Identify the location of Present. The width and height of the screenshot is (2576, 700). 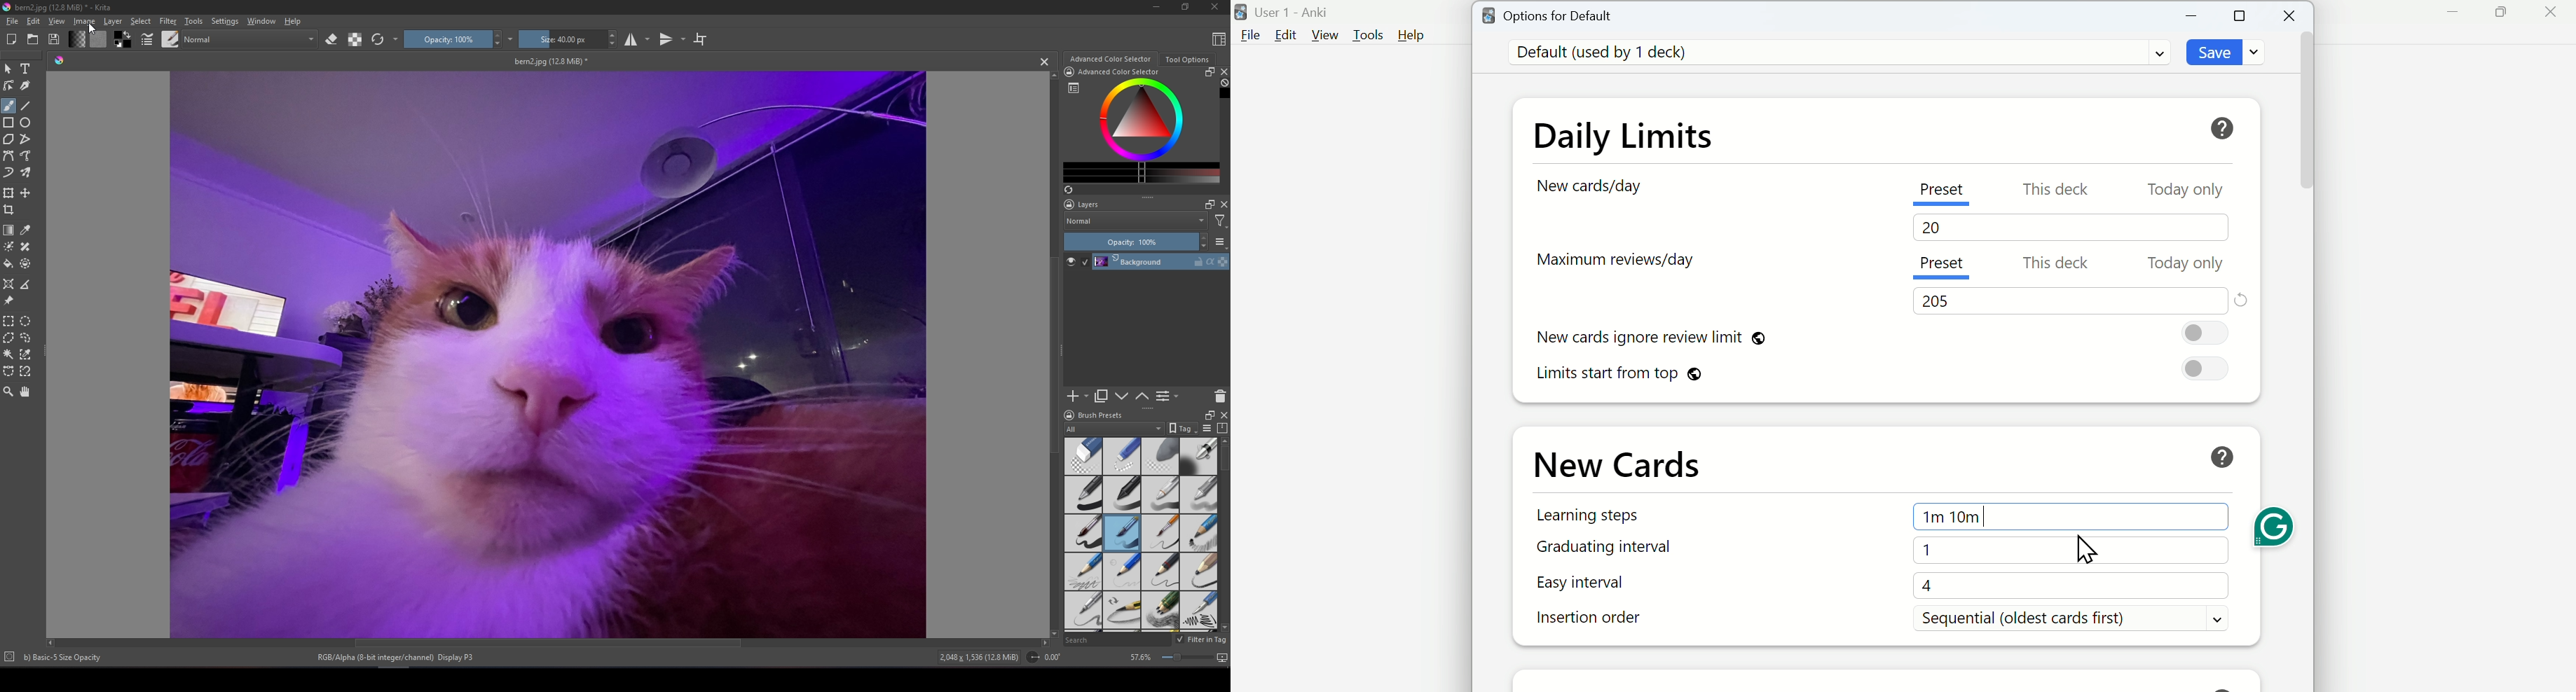
(1943, 264).